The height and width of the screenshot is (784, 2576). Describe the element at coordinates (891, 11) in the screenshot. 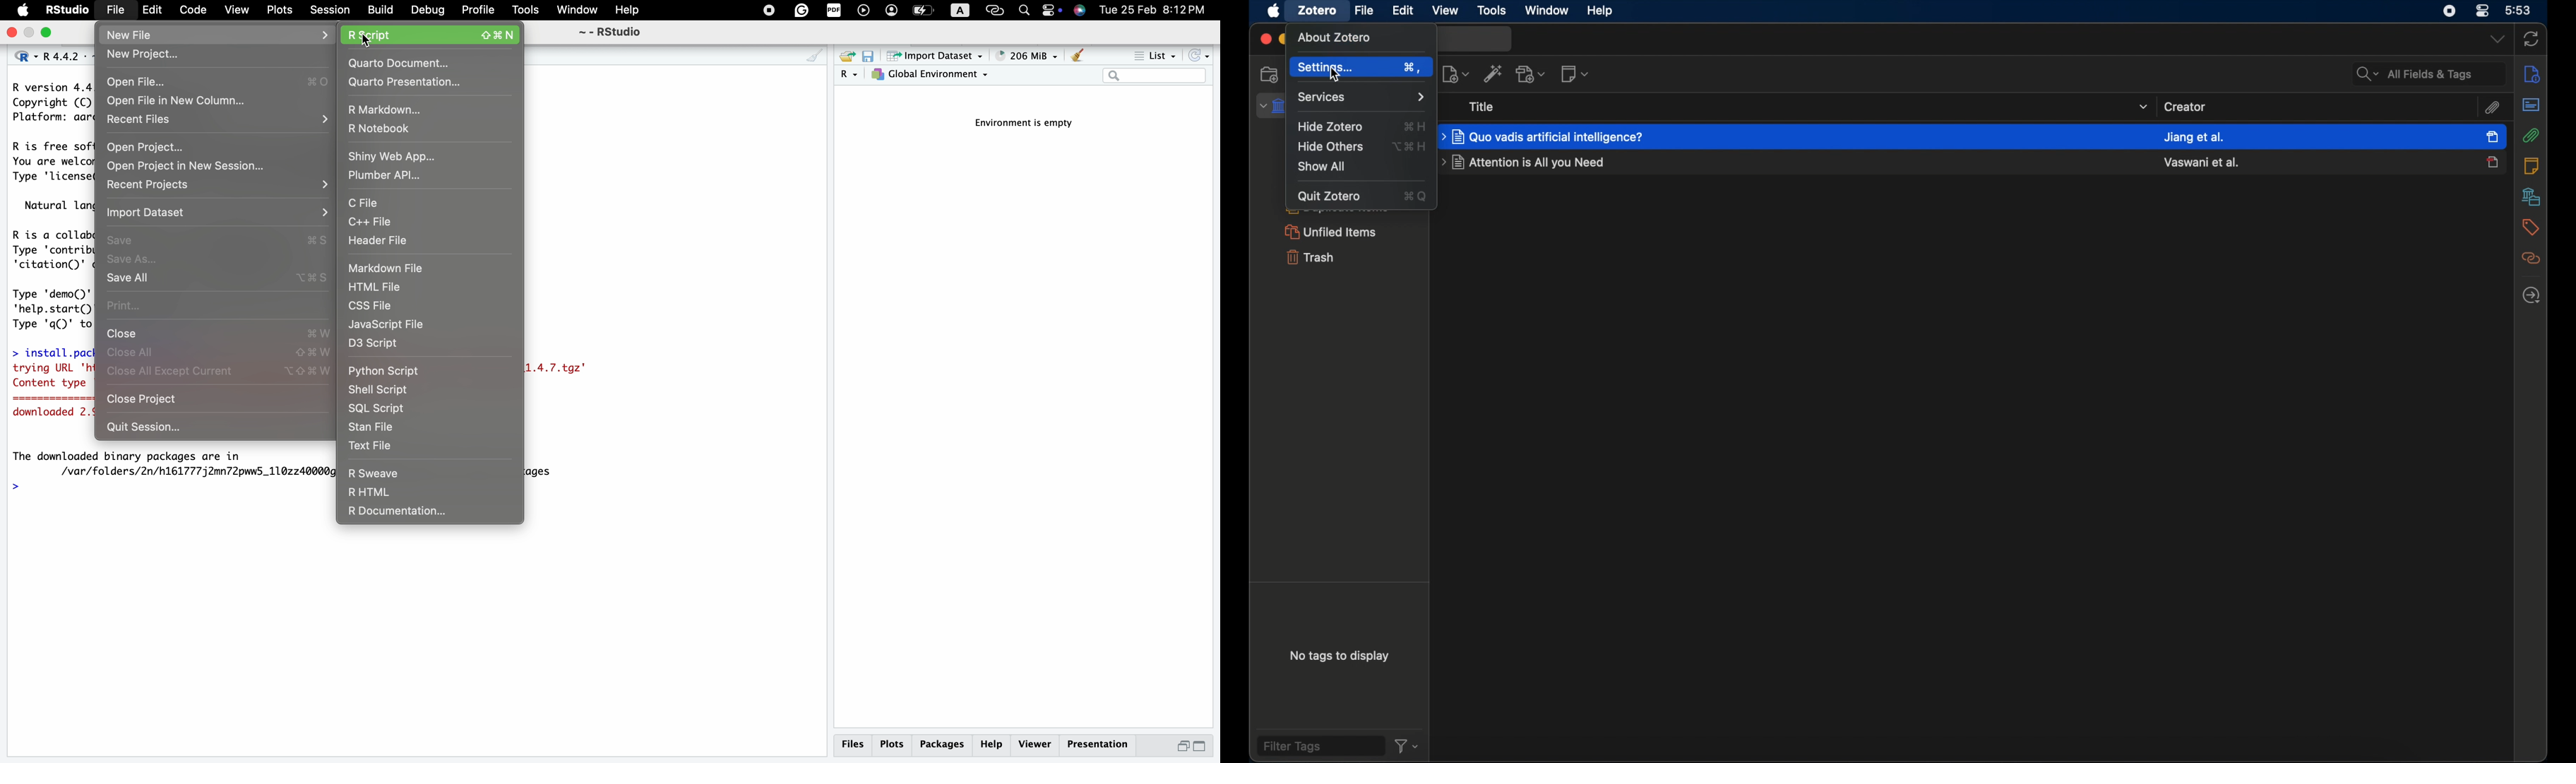

I see `account` at that location.